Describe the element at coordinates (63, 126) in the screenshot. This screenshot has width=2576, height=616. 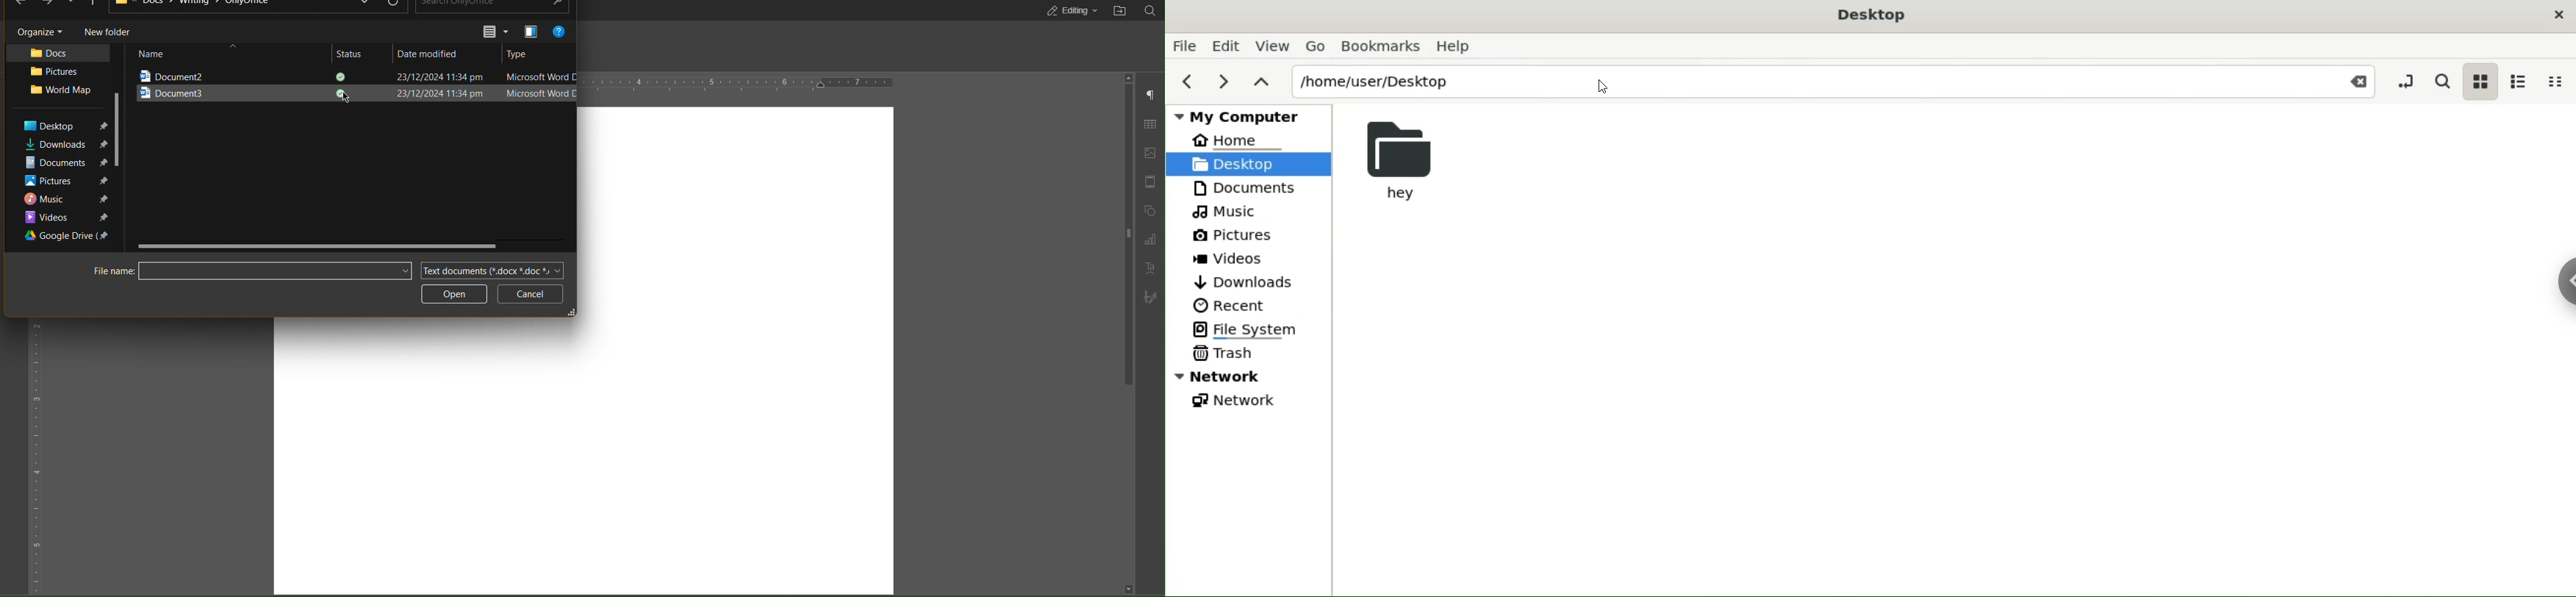
I see `Desktop` at that location.